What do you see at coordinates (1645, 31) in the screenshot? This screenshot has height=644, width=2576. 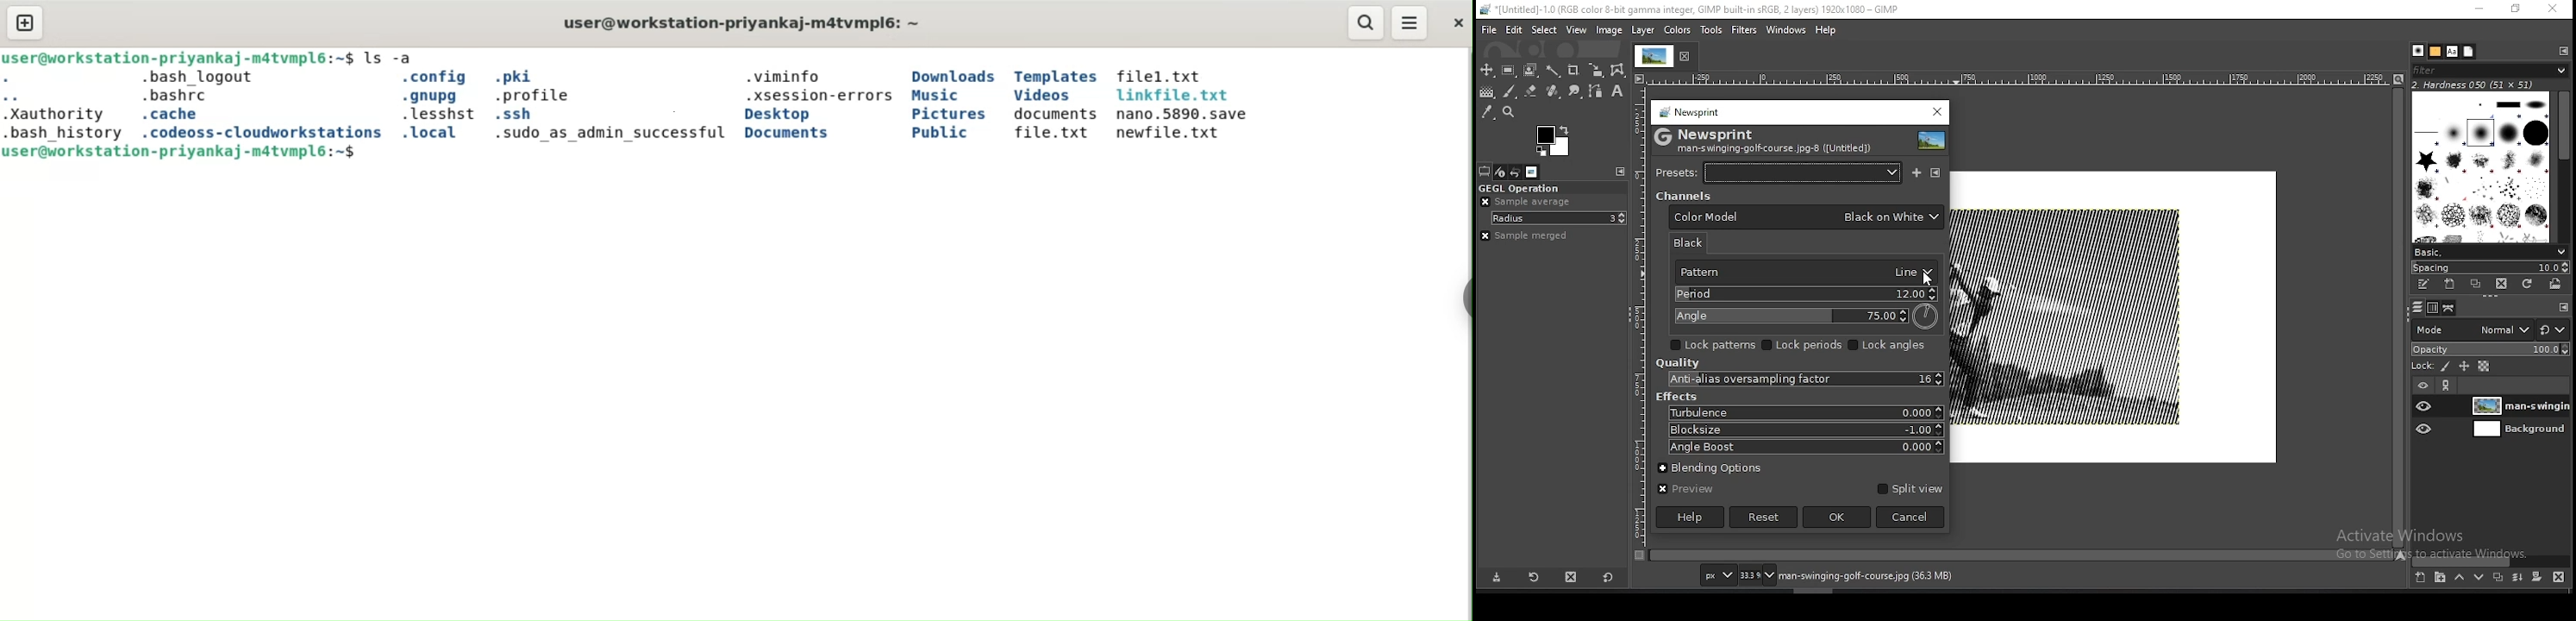 I see `layer` at bounding box center [1645, 31].